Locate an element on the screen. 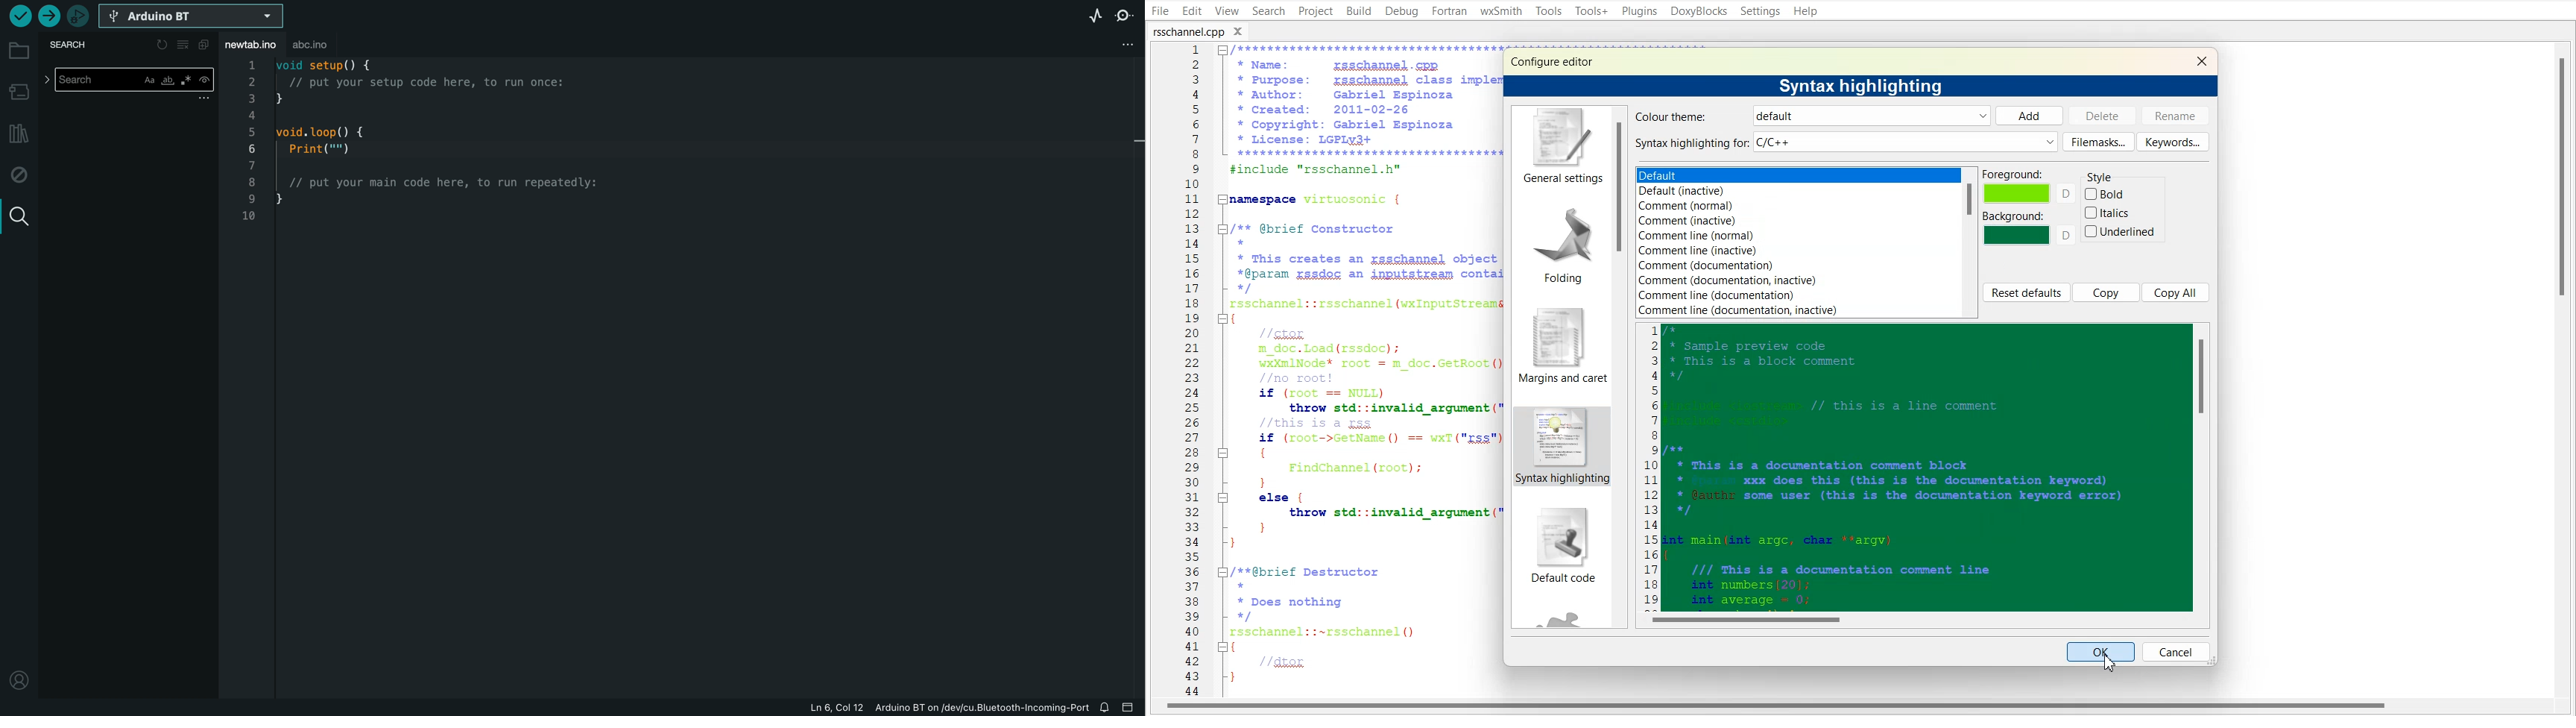 This screenshot has height=728, width=2576. OK is located at coordinates (2101, 651).